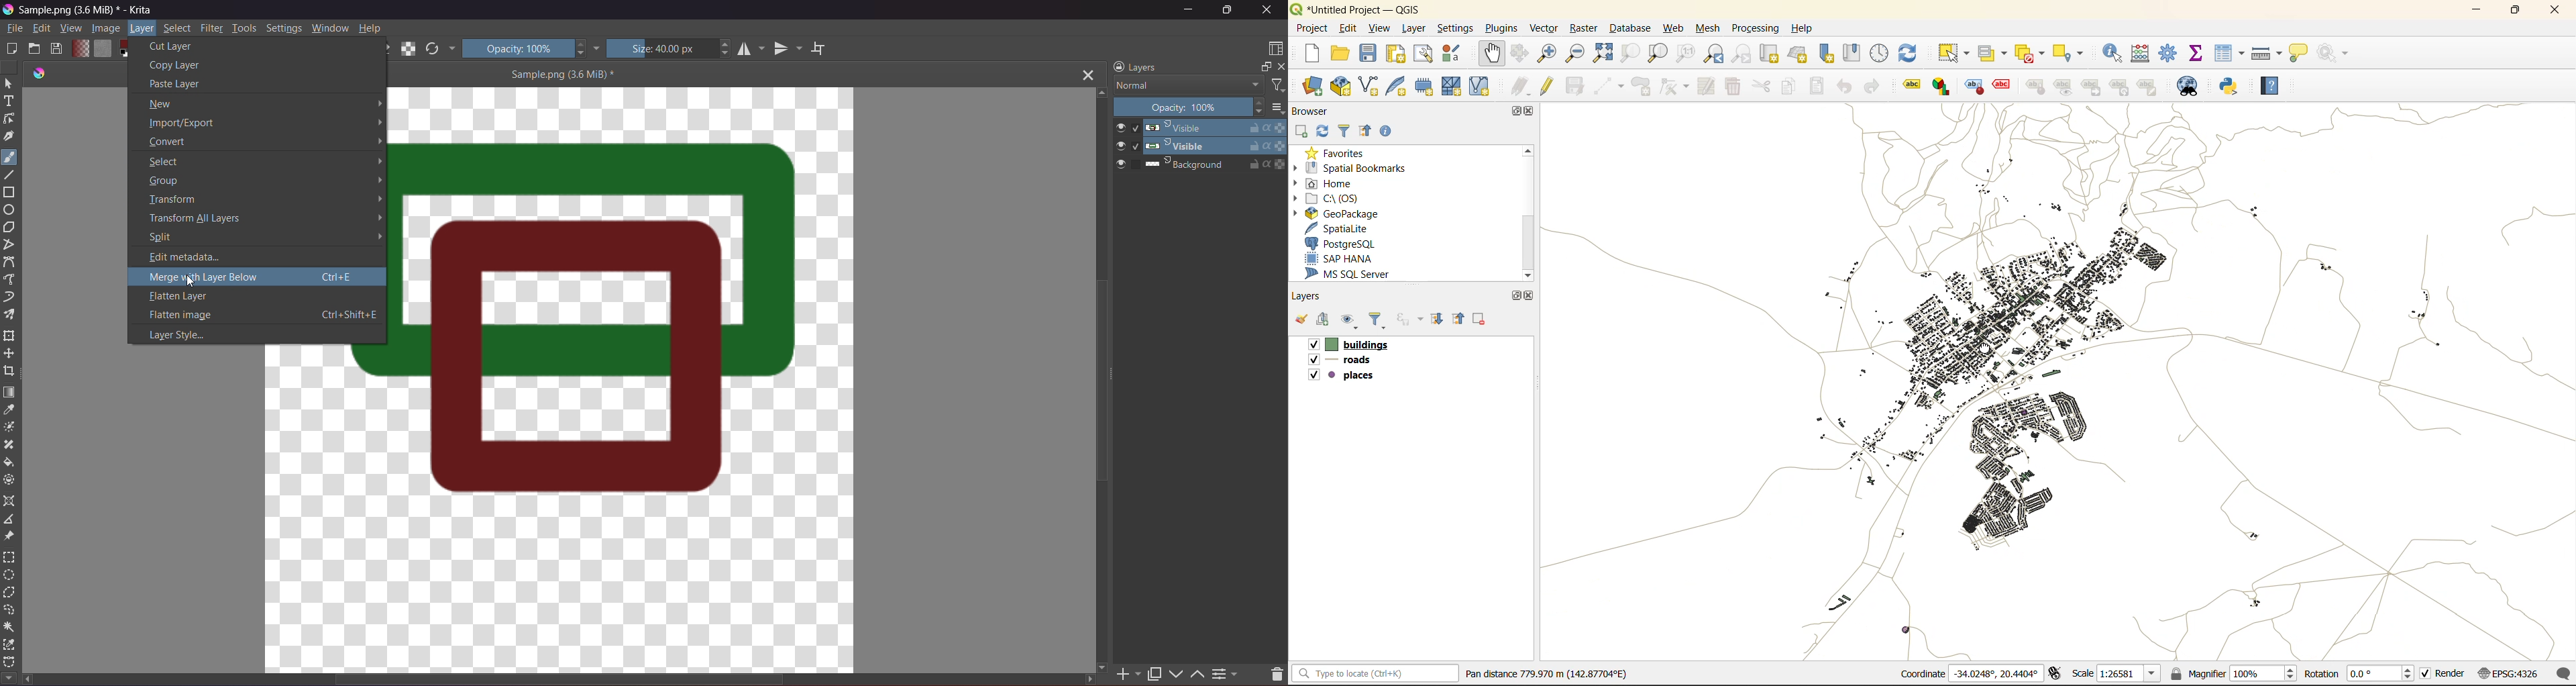 The width and height of the screenshot is (2576, 700). I want to click on roads, so click(1344, 362).